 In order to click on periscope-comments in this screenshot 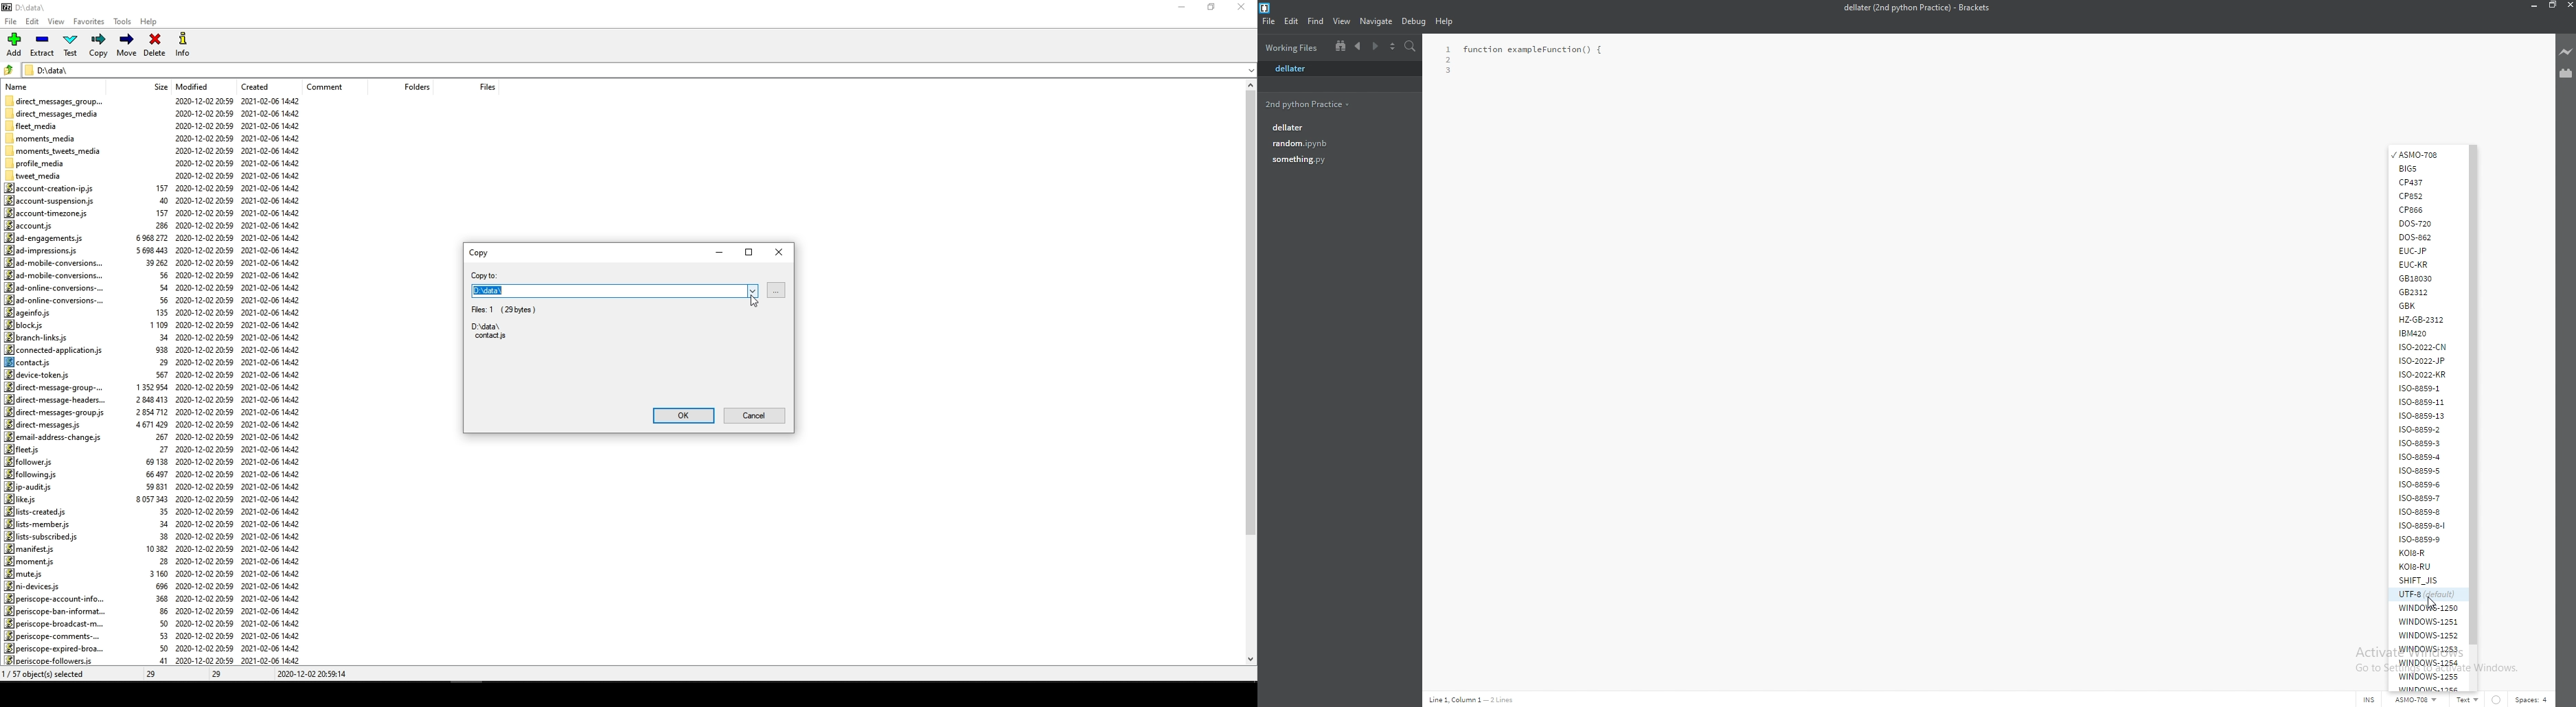, I will do `click(51, 636)`.